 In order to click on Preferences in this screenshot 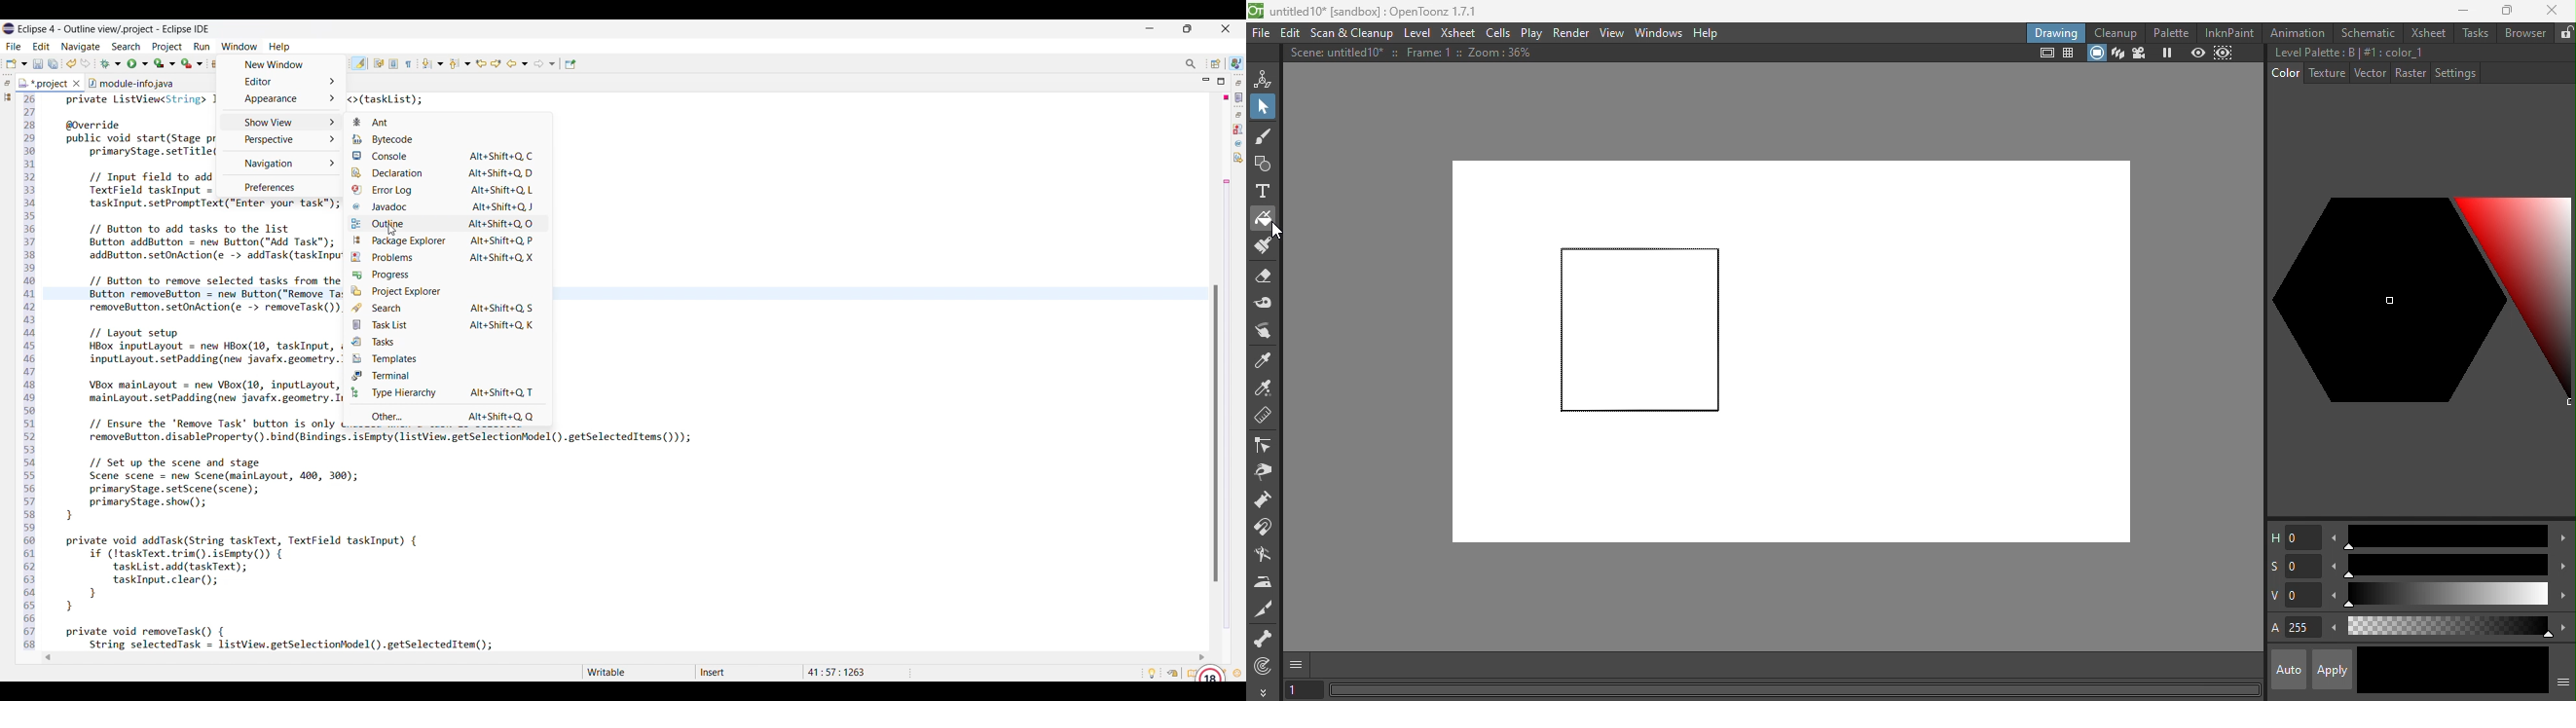, I will do `click(278, 186)`.